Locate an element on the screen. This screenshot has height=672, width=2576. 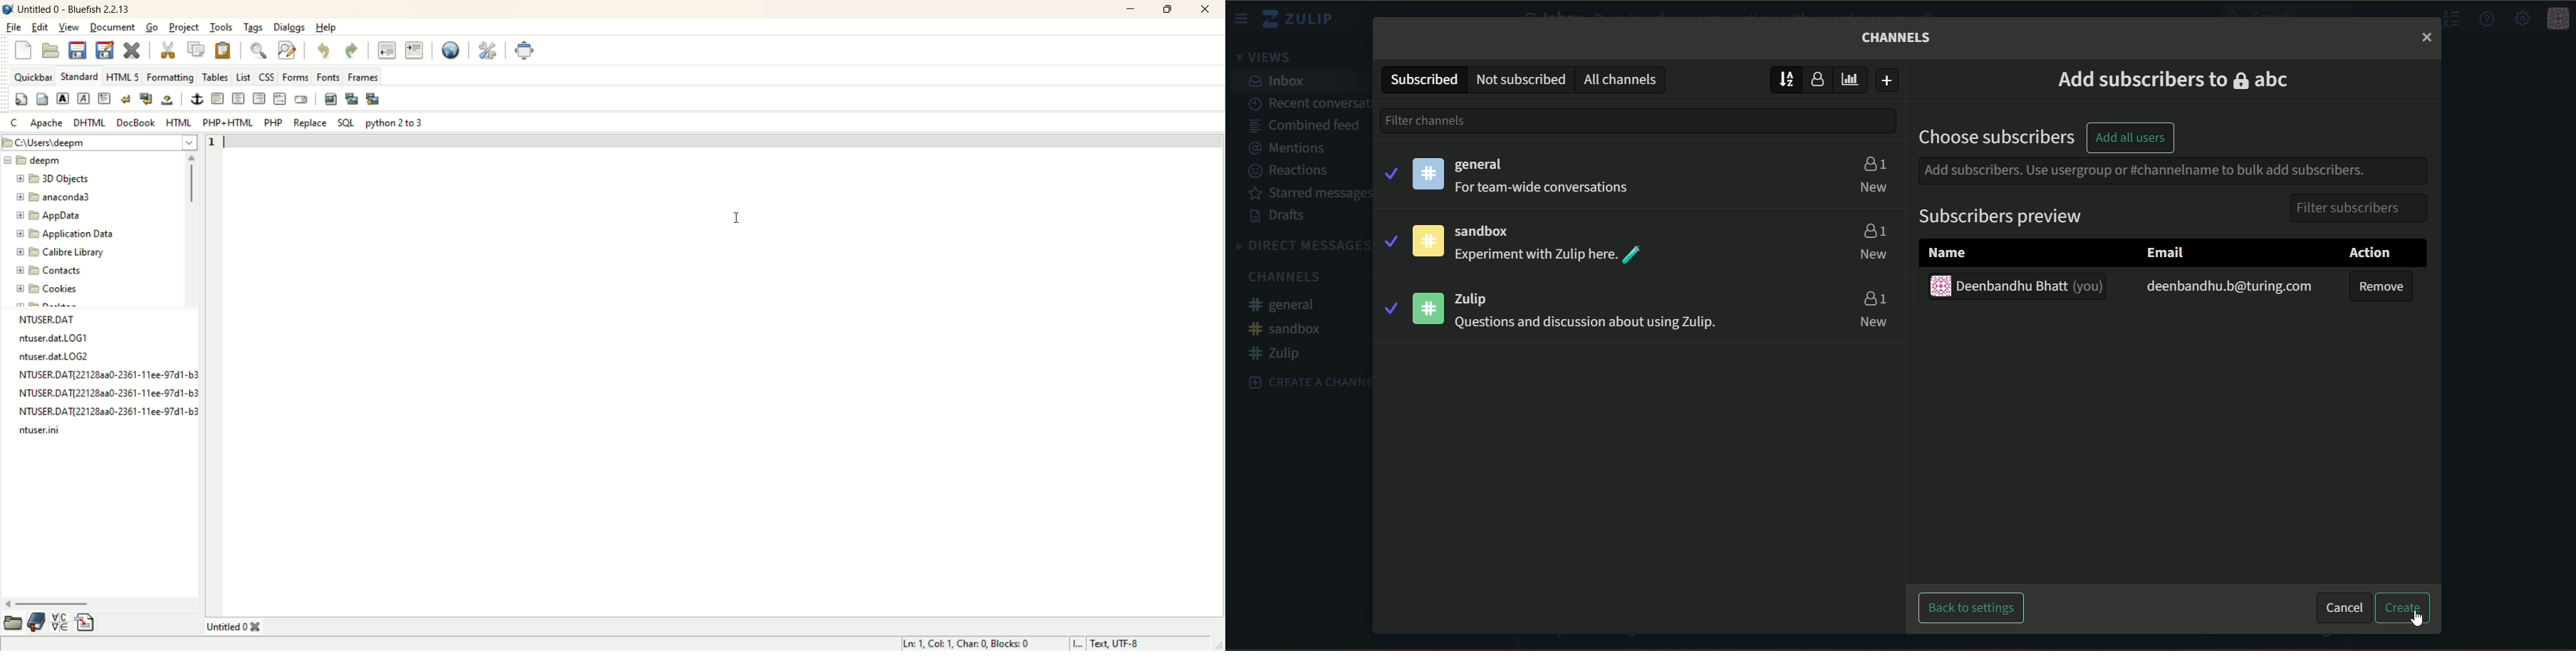
menu is located at coordinates (1243, 19).